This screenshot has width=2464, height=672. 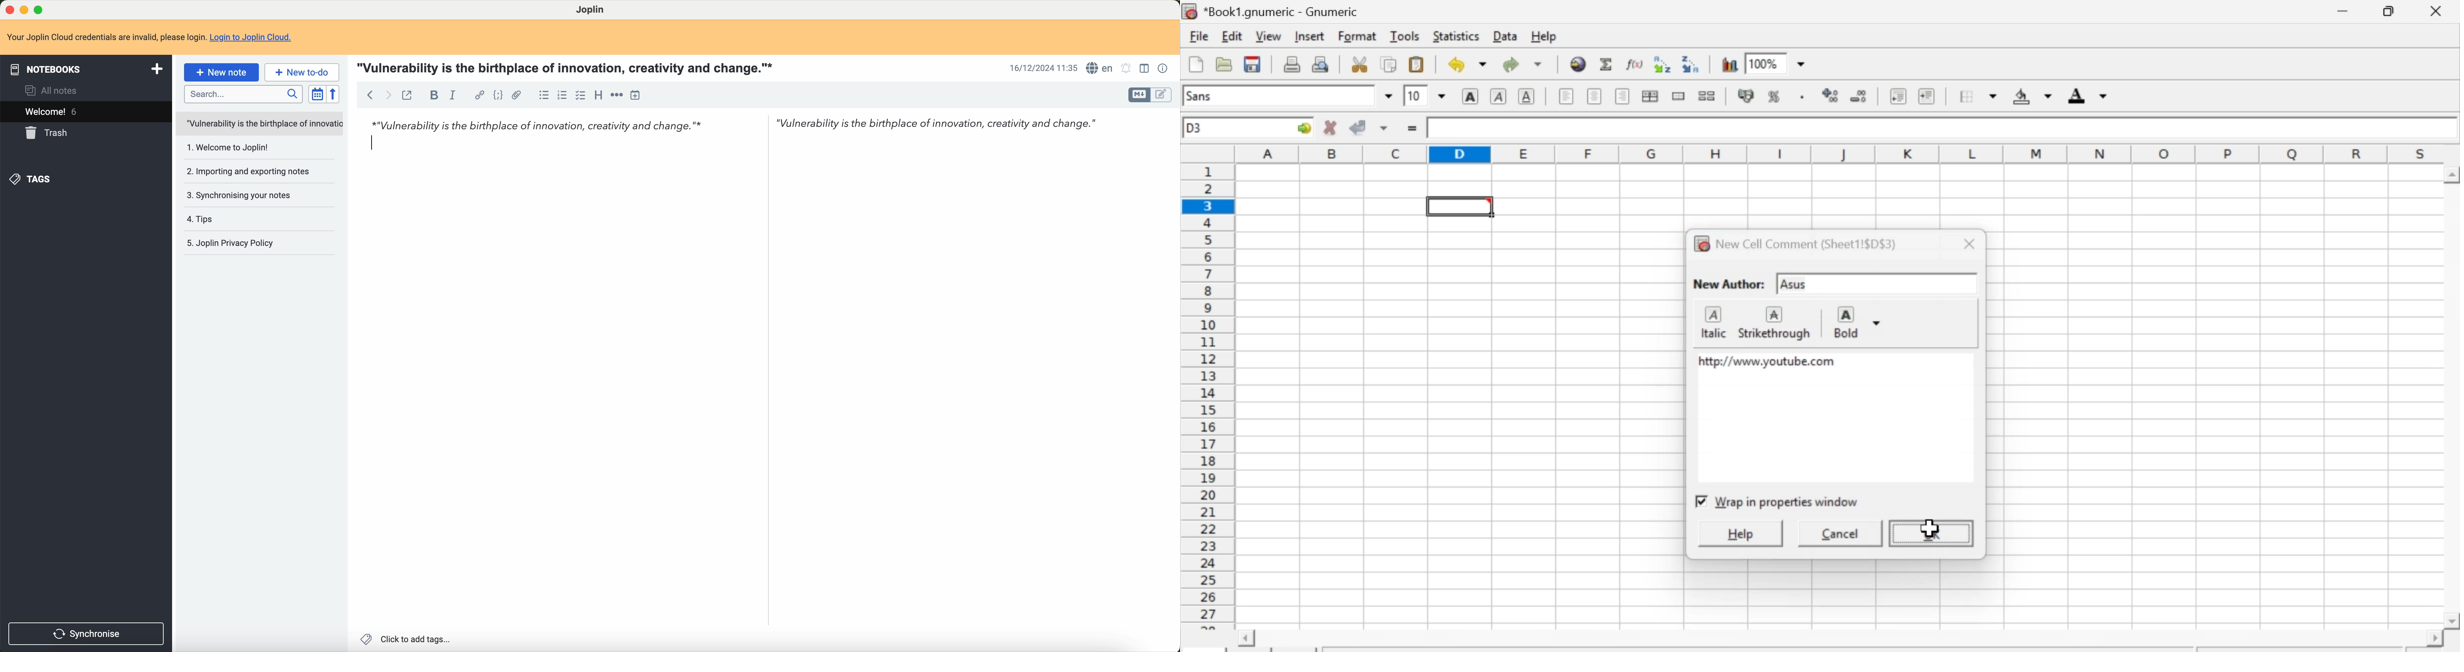 What do you see at coordinates (259, 124) in the screenshot?
I see `untitled` at bounding box center [259, 124].